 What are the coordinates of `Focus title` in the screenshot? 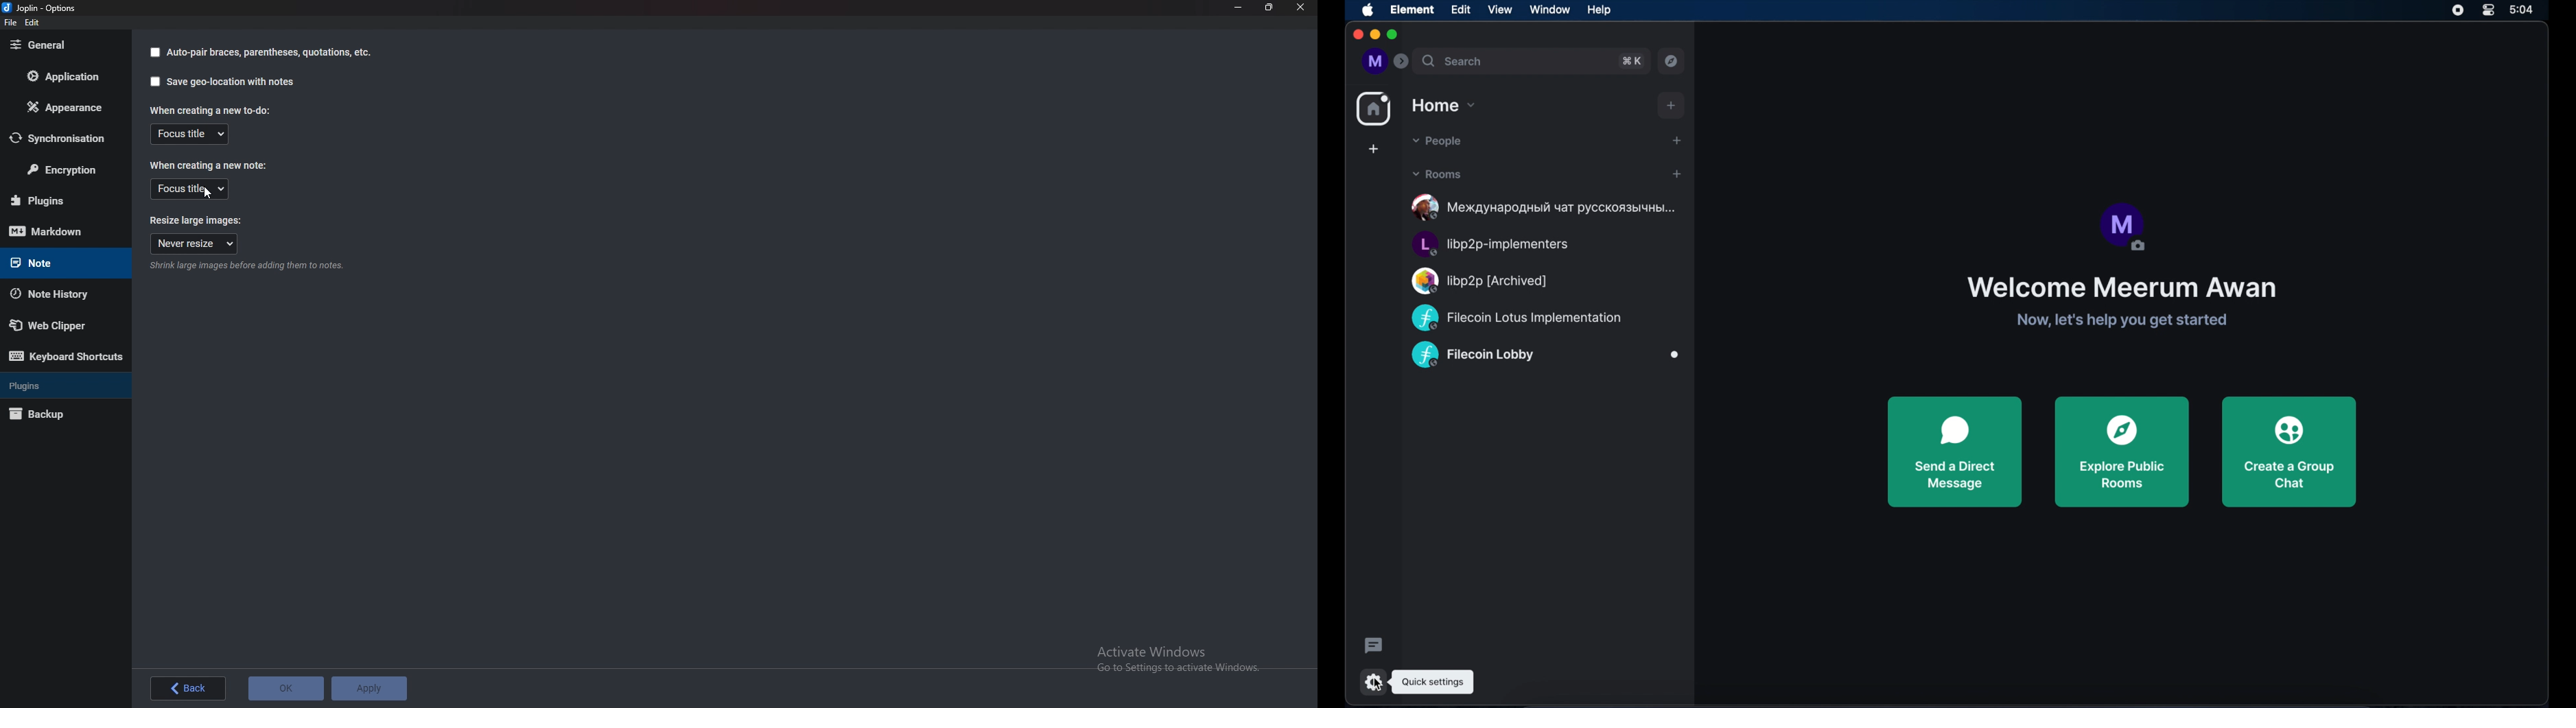 It's located at (190, 189).